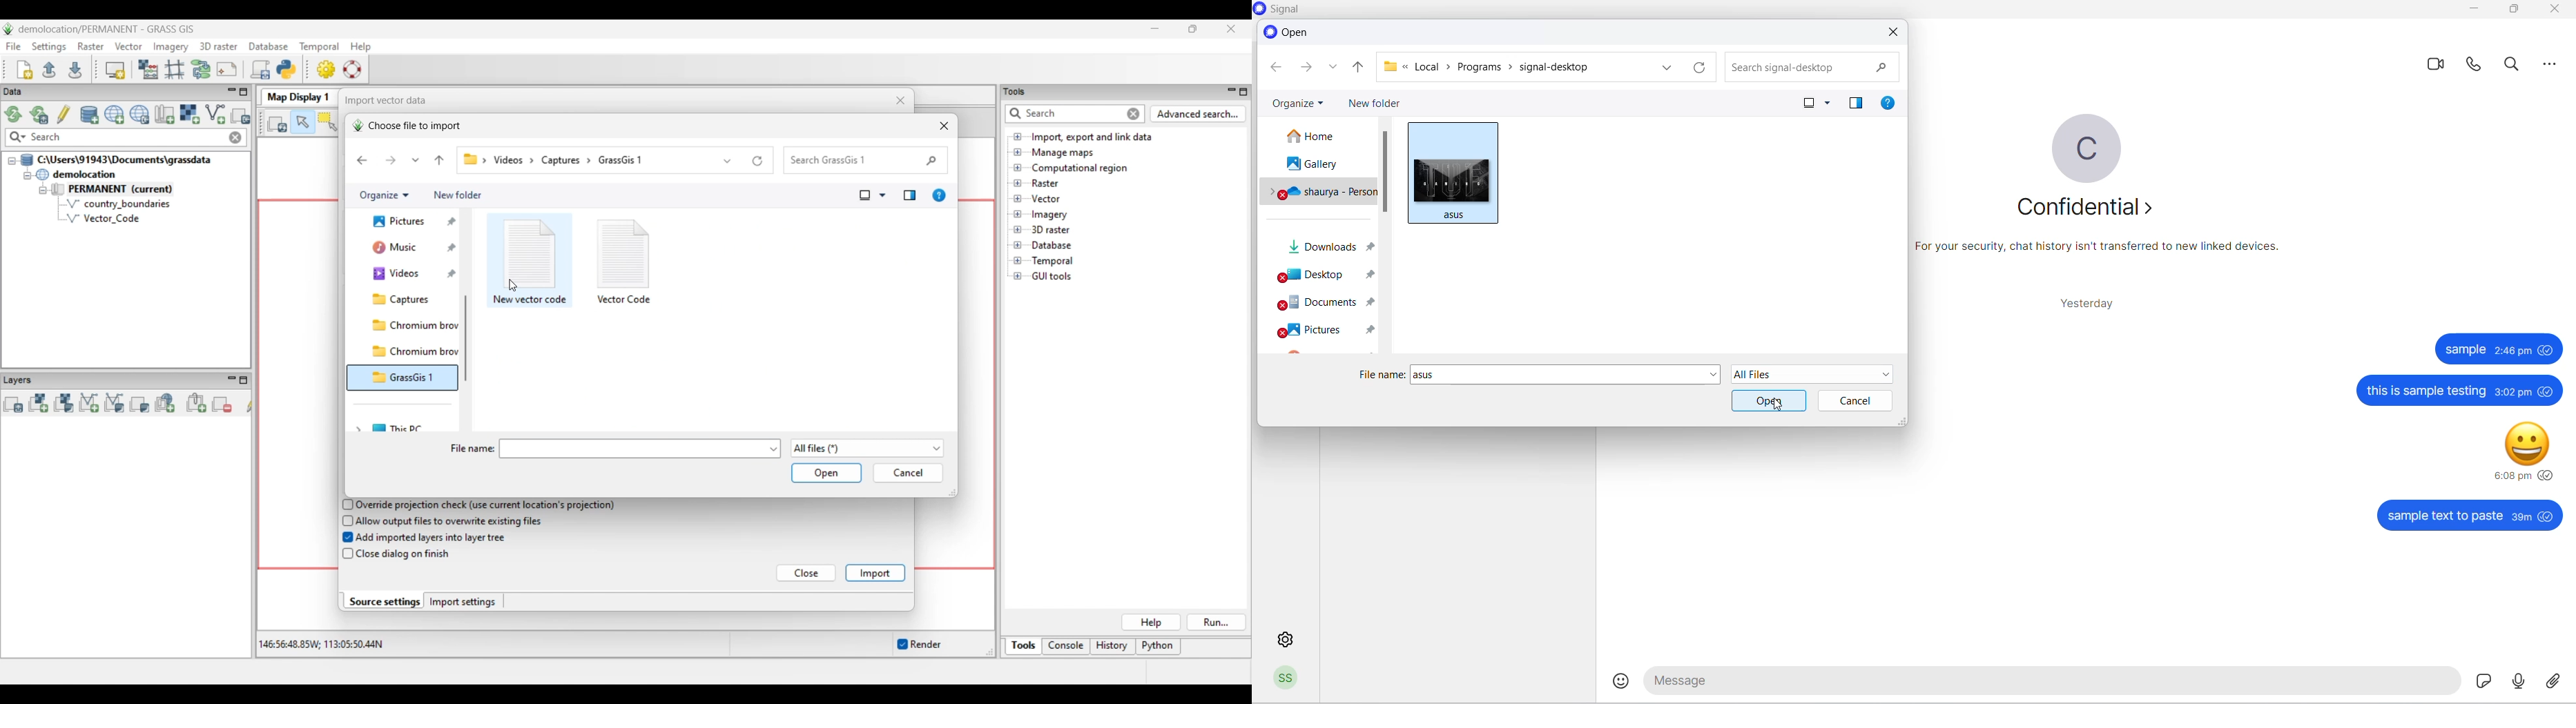 The height and width of the screenshot is (728, 2576). I want to click on open dialog box title, so click(1290, 32).